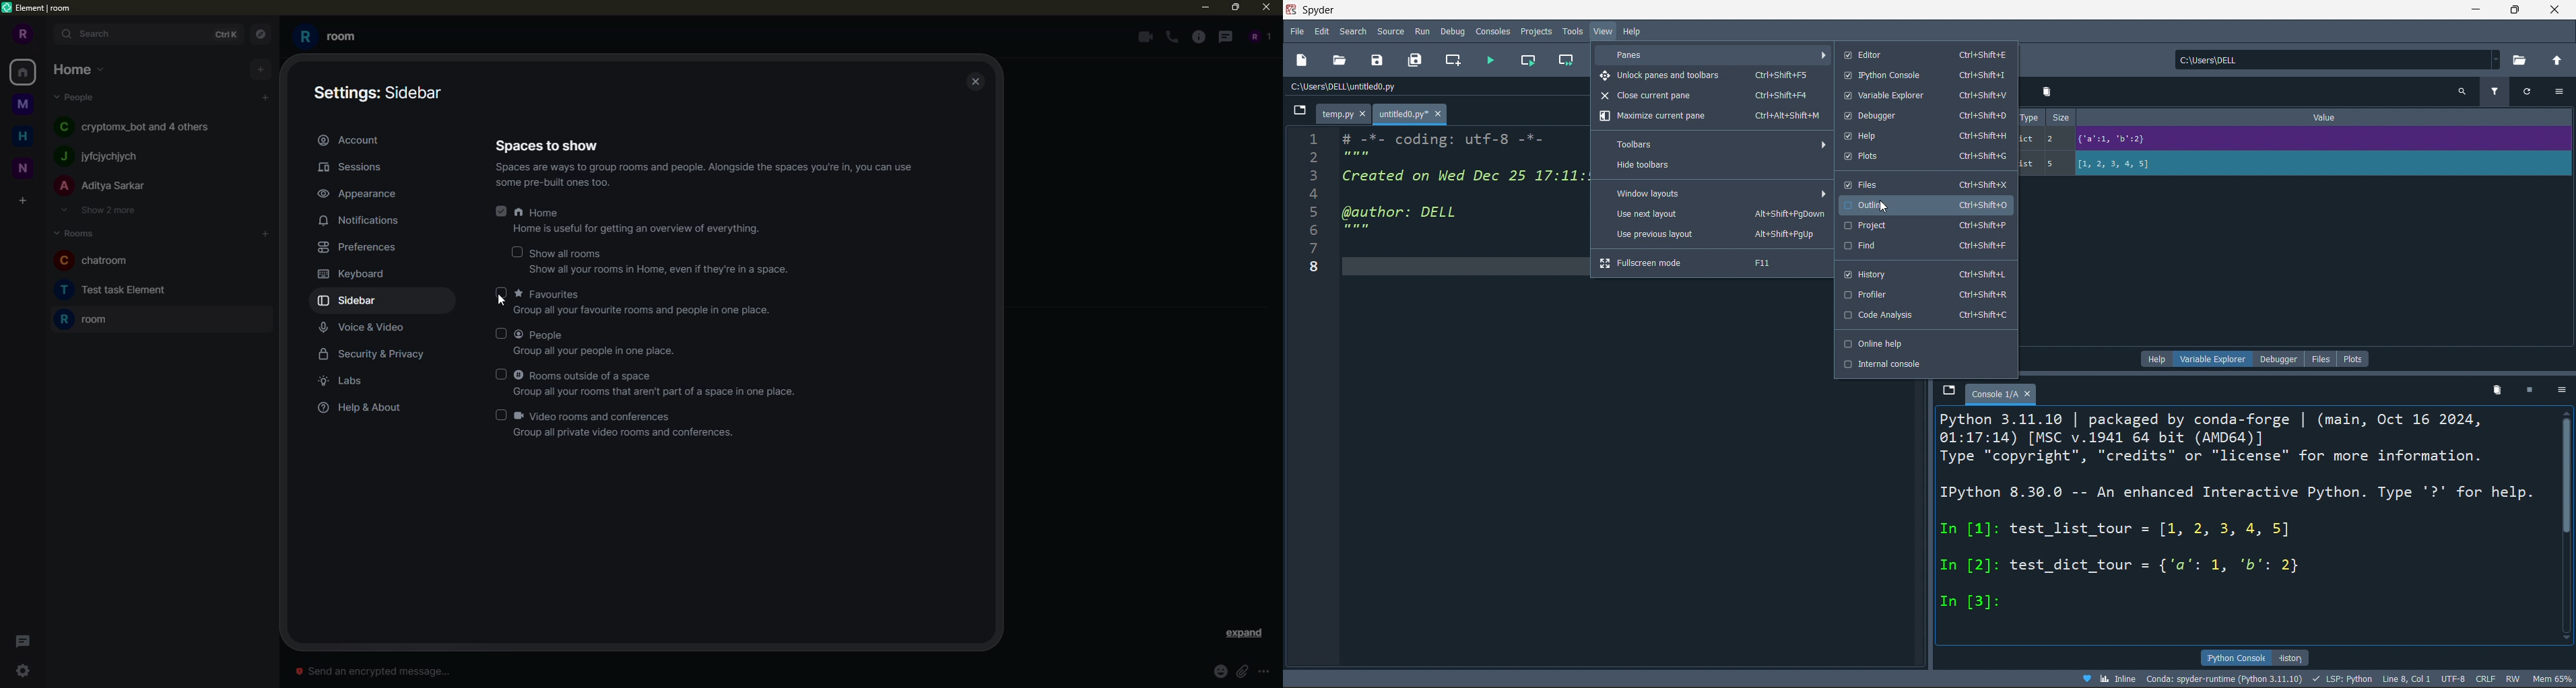 The height and width of the screenshot is (700, 2576). I want to click on info, so click(1199, 37).